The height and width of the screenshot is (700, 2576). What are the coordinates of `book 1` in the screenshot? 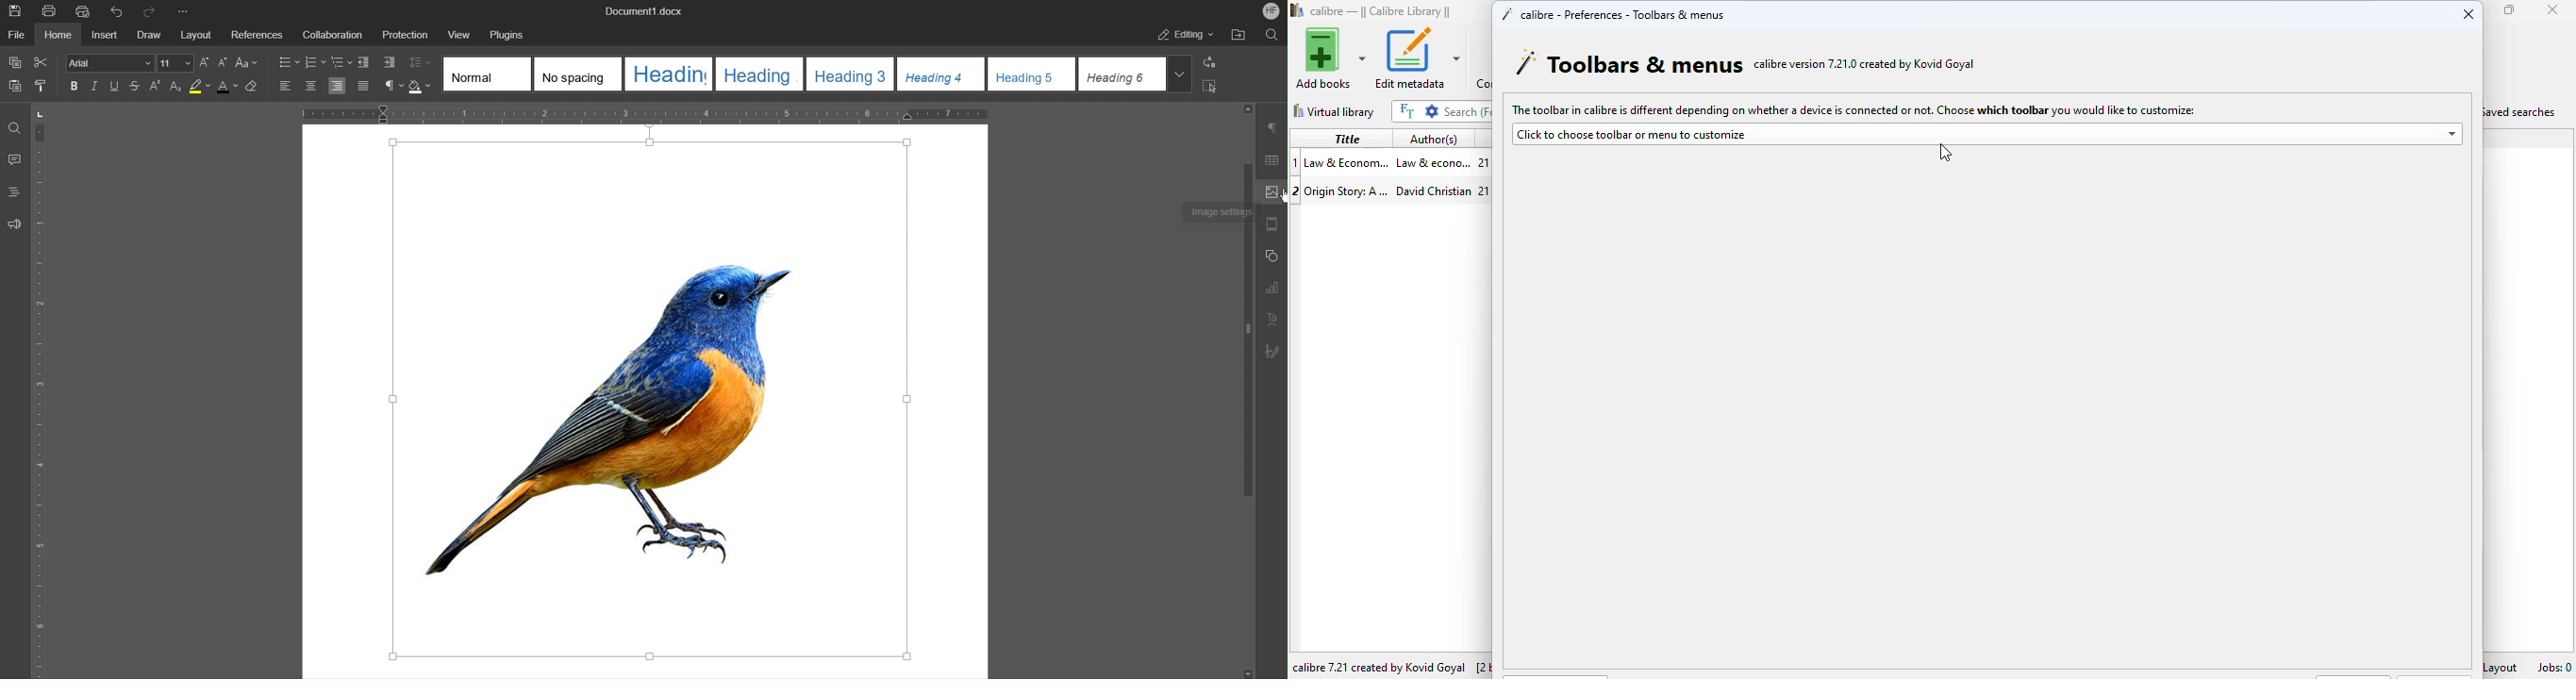 It's located at (1388, 161).